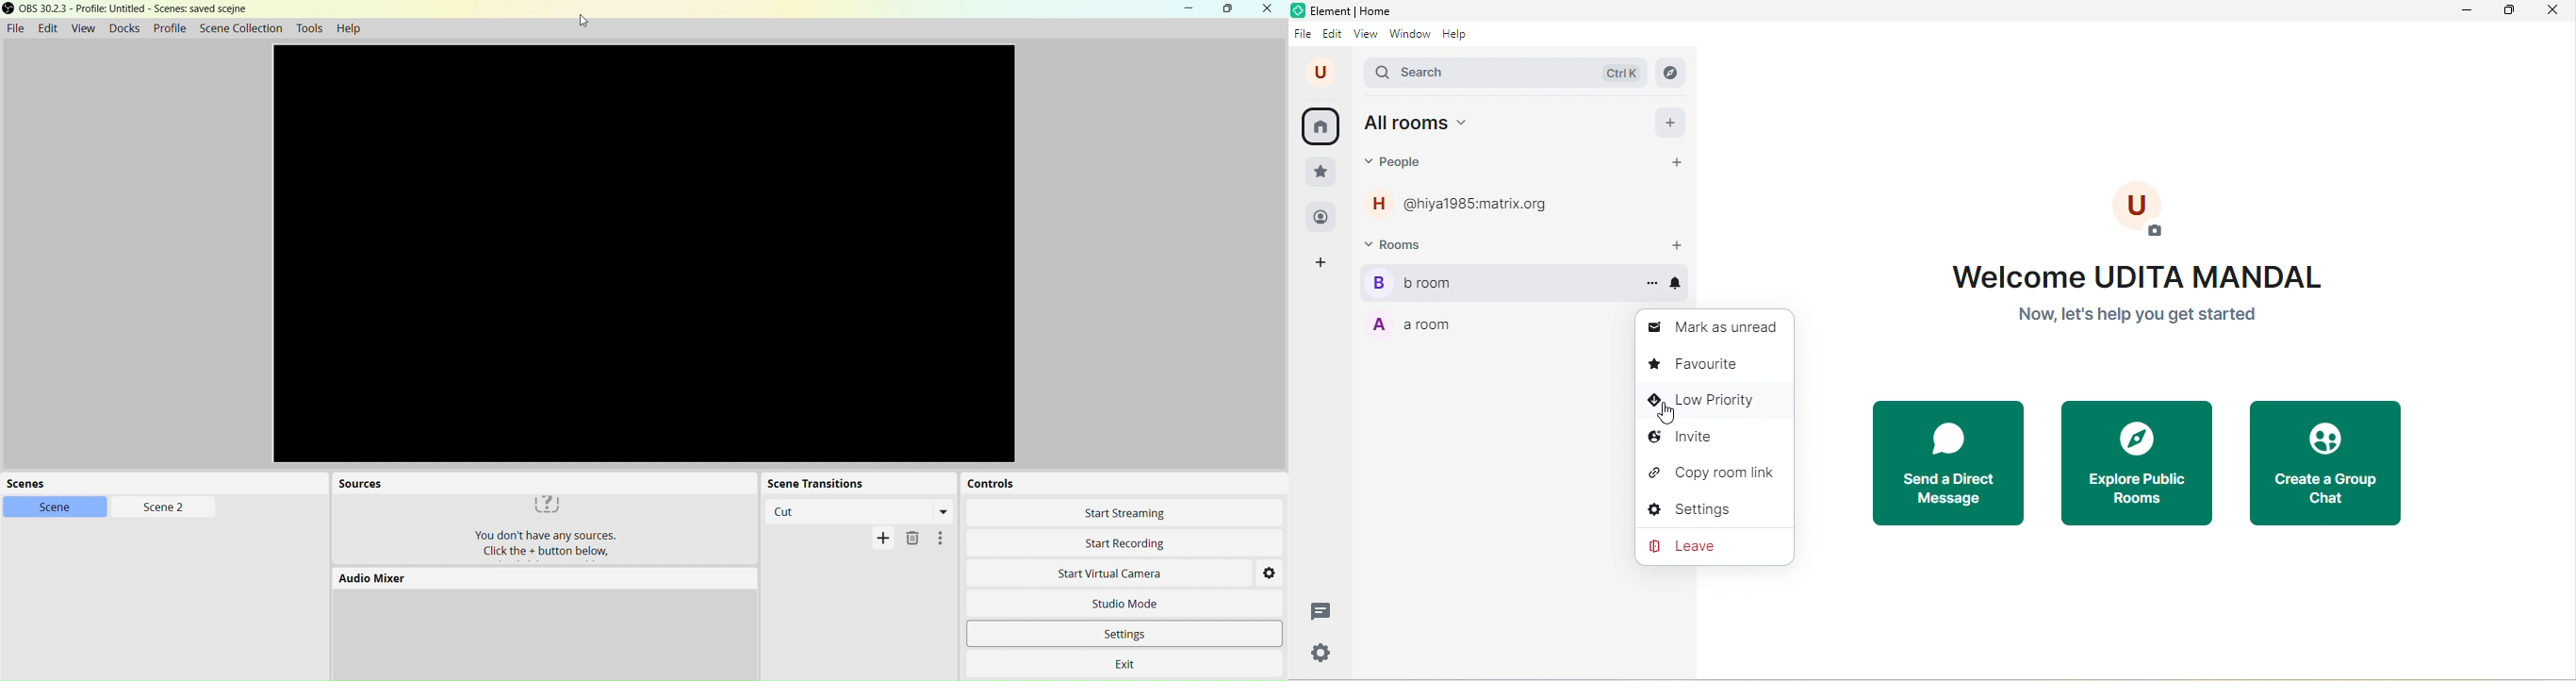  Describe the element at coordinates (2150, 212) in the screenshot. I see `add profile photo` at that location.